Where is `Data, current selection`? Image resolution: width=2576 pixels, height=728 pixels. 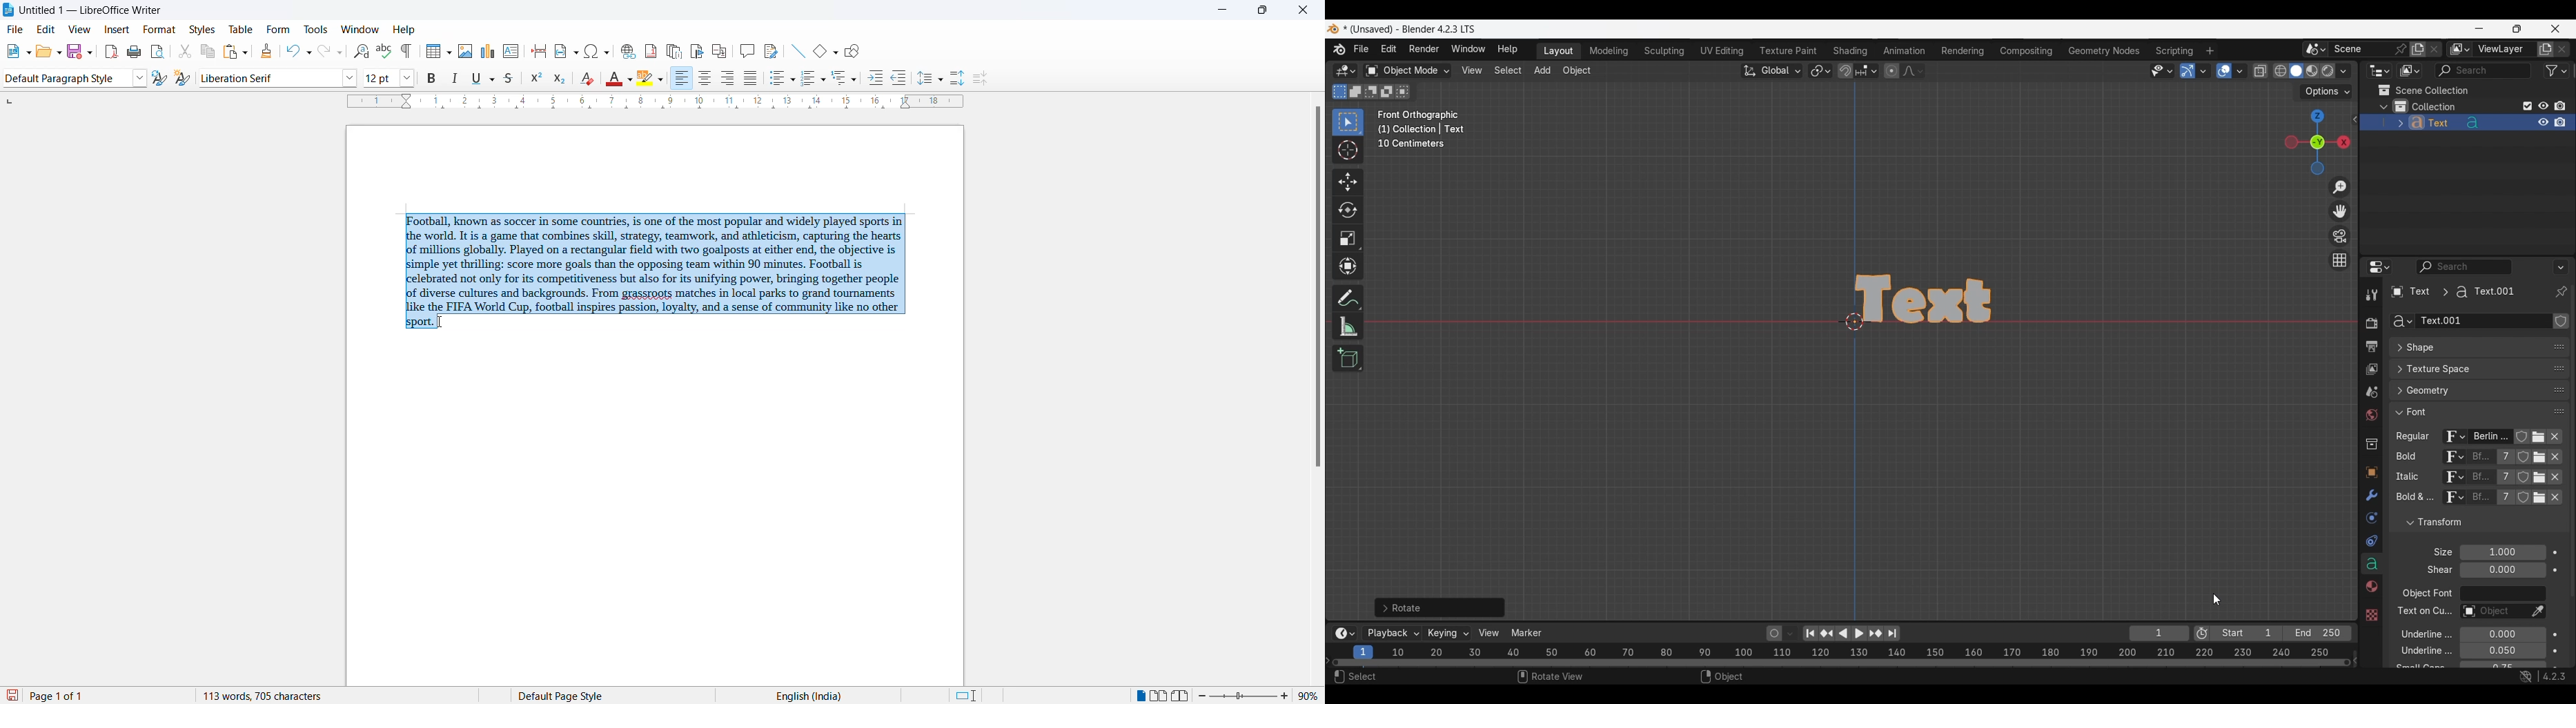
Data, current selection is located at coordinates (2372, 564).